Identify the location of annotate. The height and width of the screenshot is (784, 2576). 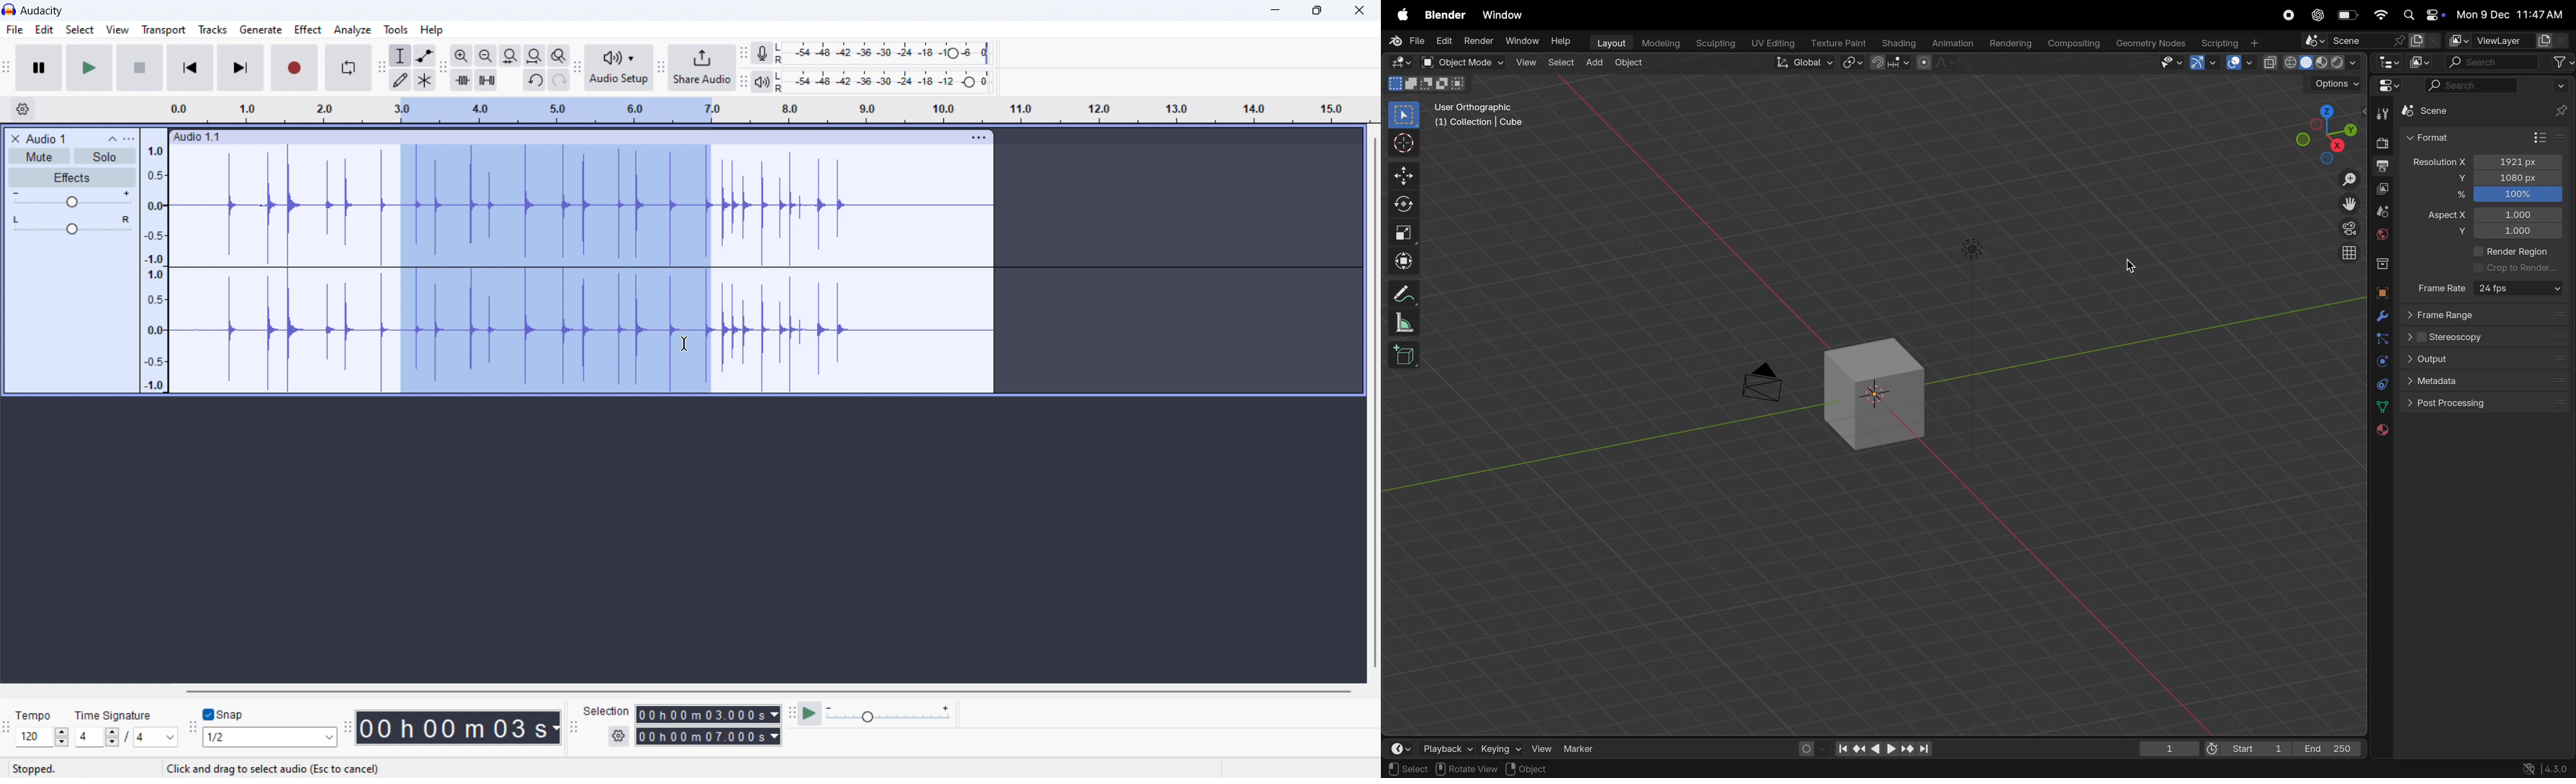
(1401, 293).